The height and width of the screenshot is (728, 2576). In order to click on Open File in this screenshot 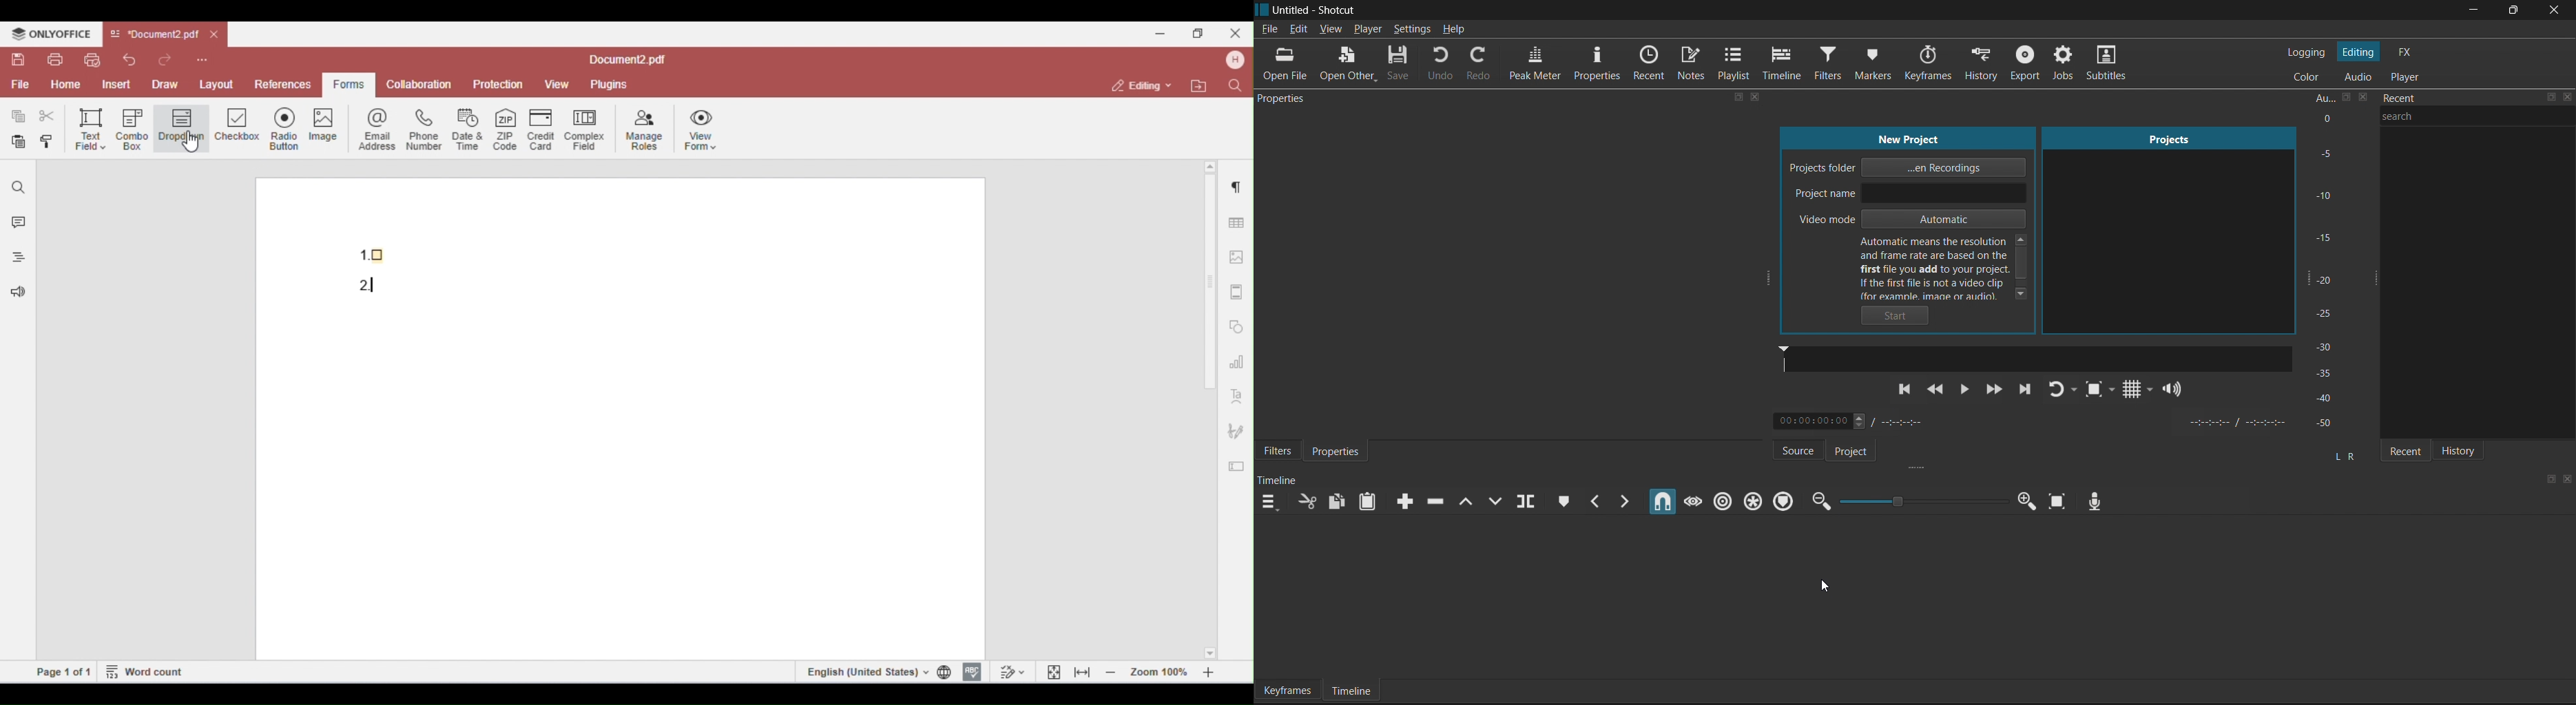, I will do `click(1287, 64)`.